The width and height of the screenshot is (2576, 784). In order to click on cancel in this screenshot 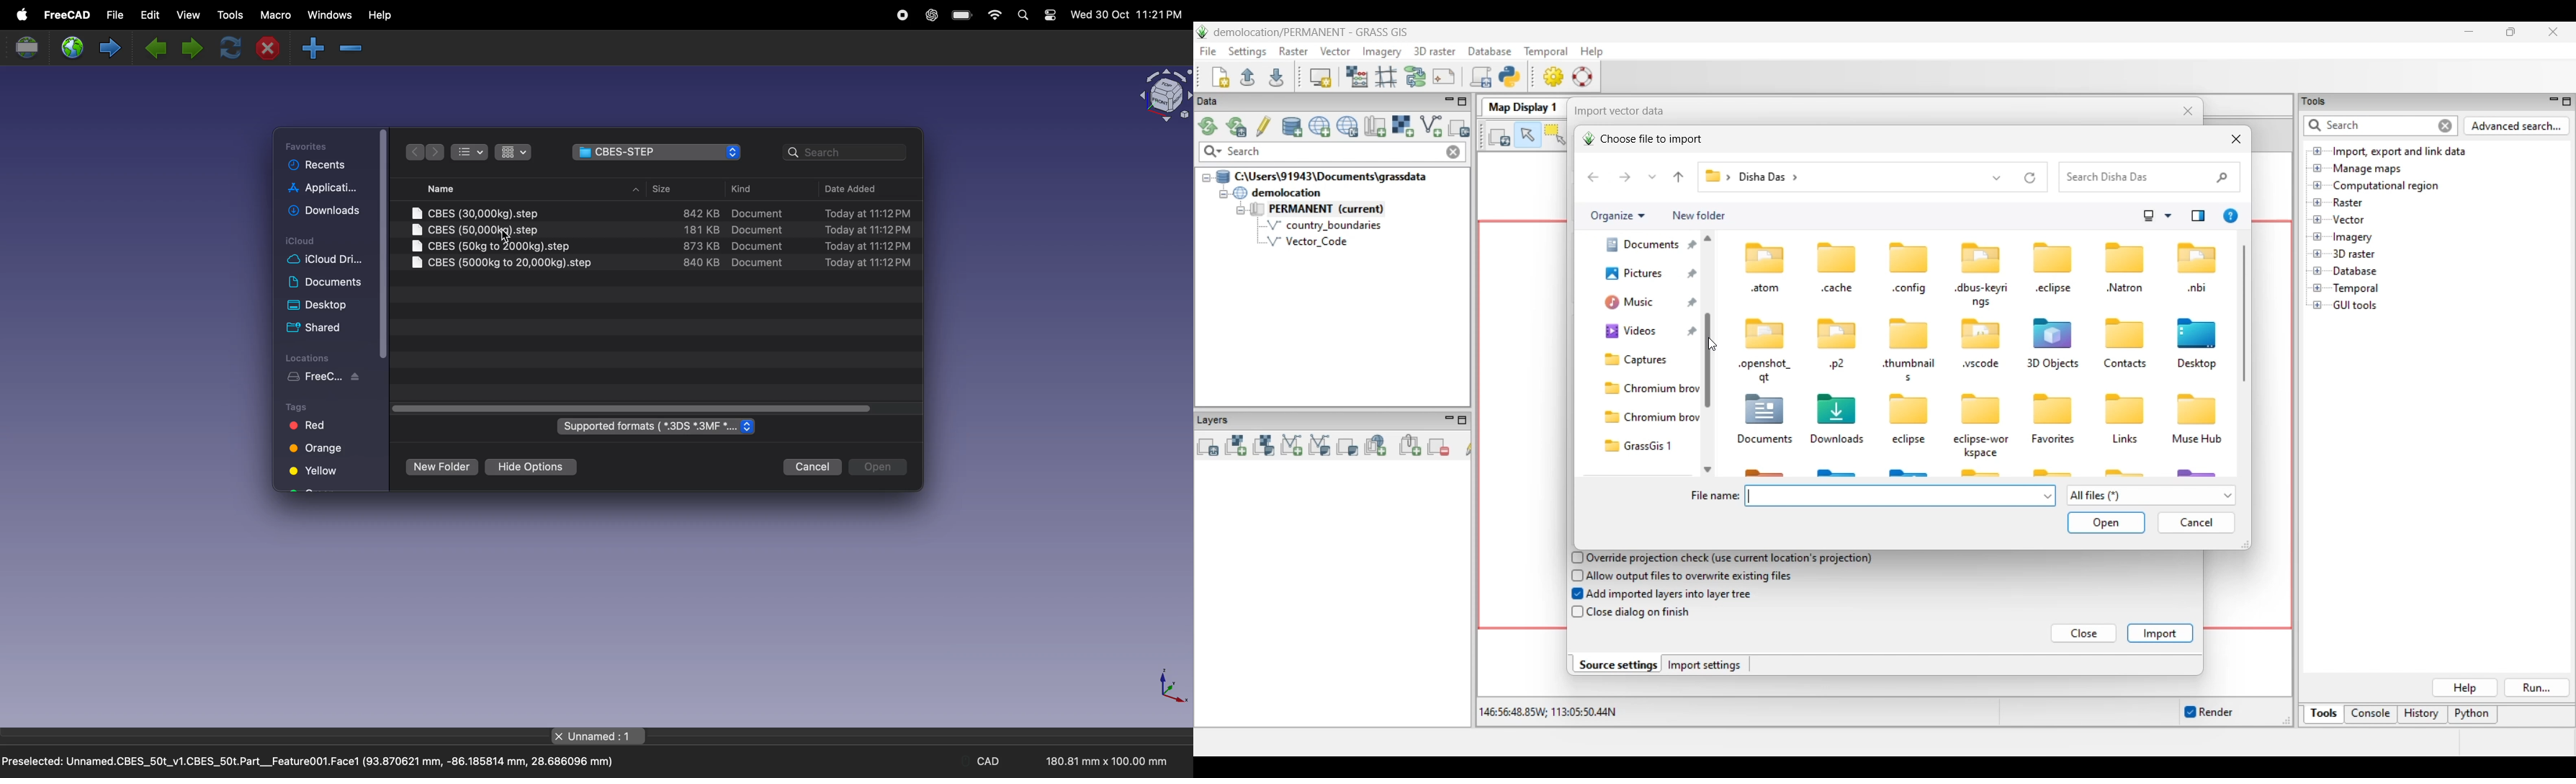, I will do `click(810, 466)`.